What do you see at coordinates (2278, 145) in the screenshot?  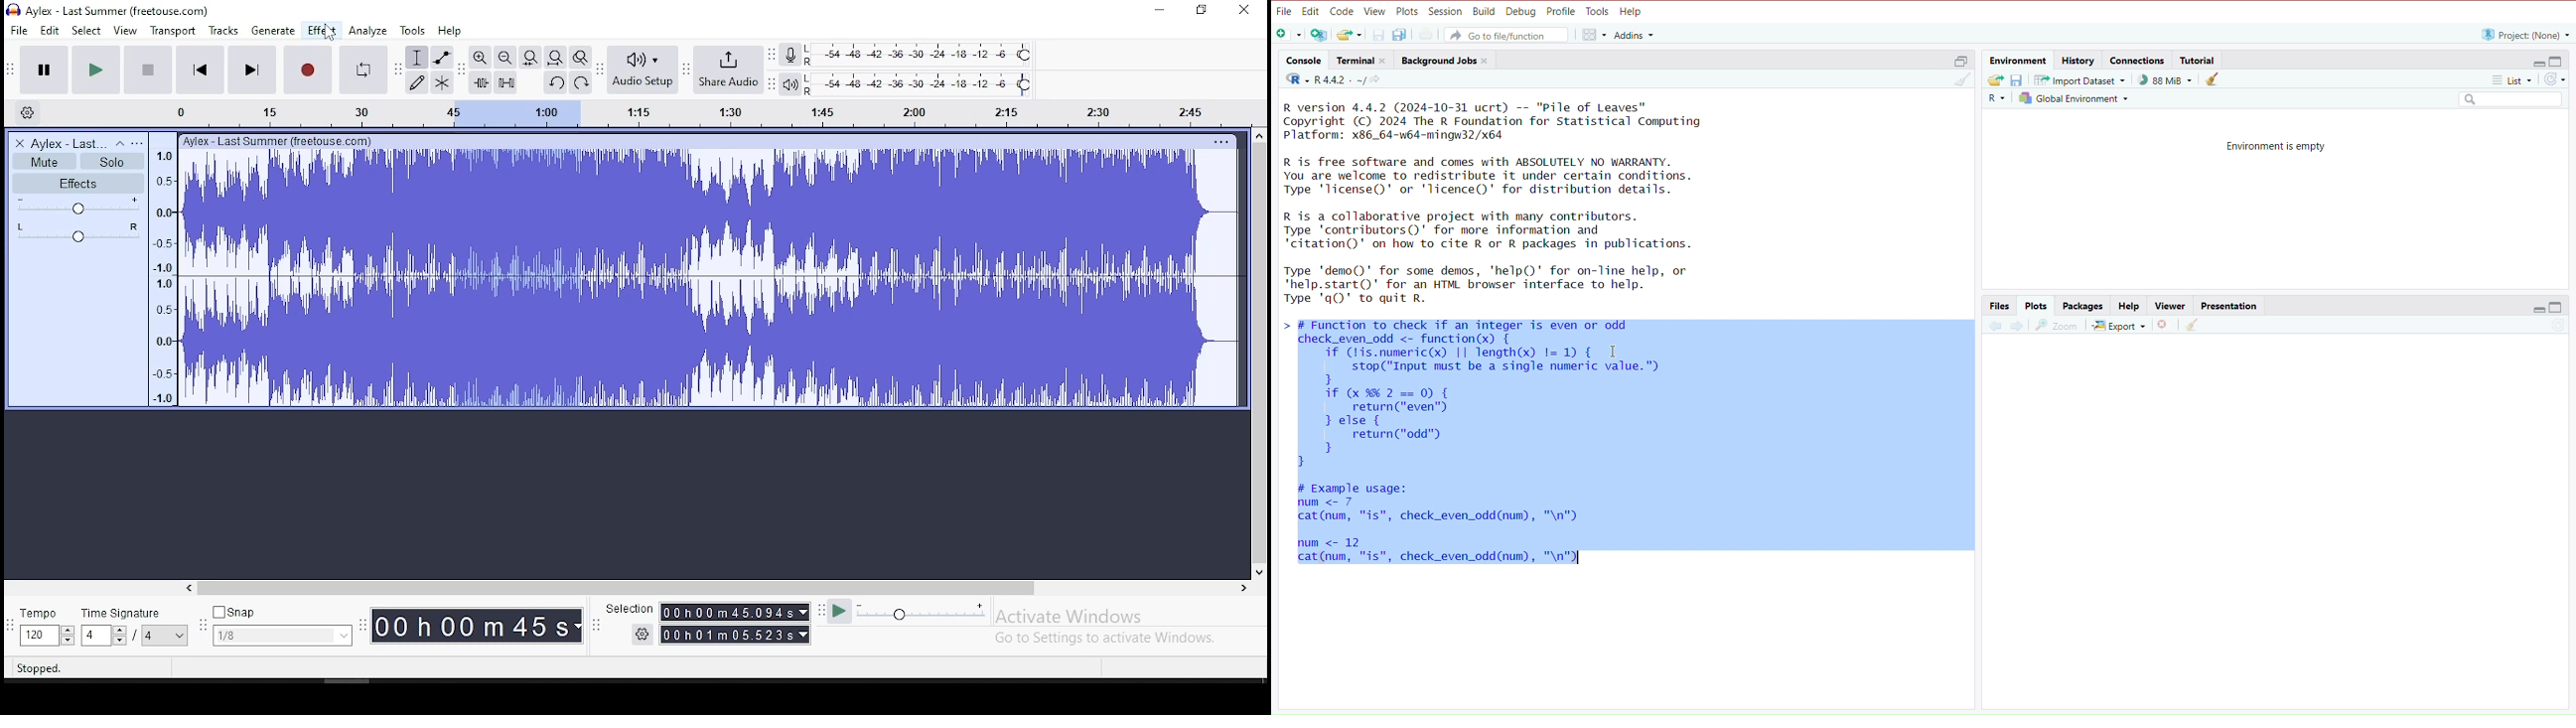 I see `Environment is empty` at bounding box center [2278, 145].